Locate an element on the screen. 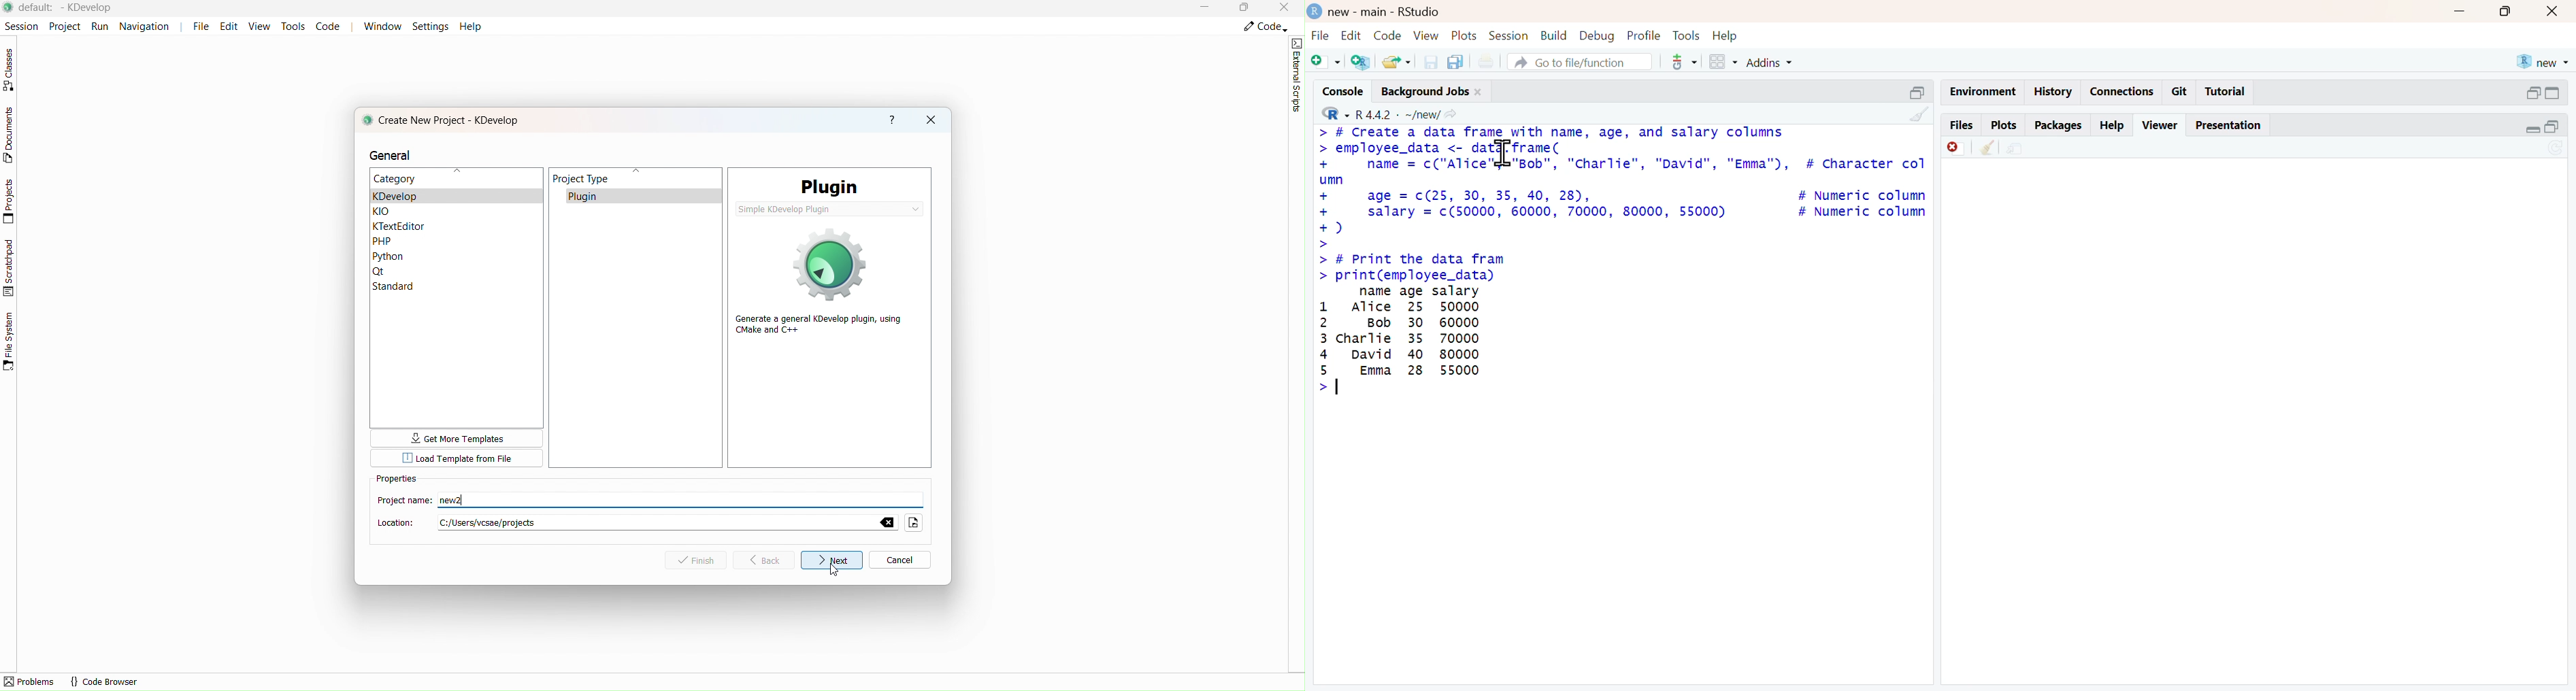 The image size is (2576, 700). Build is located at coordinates (1550, 34).